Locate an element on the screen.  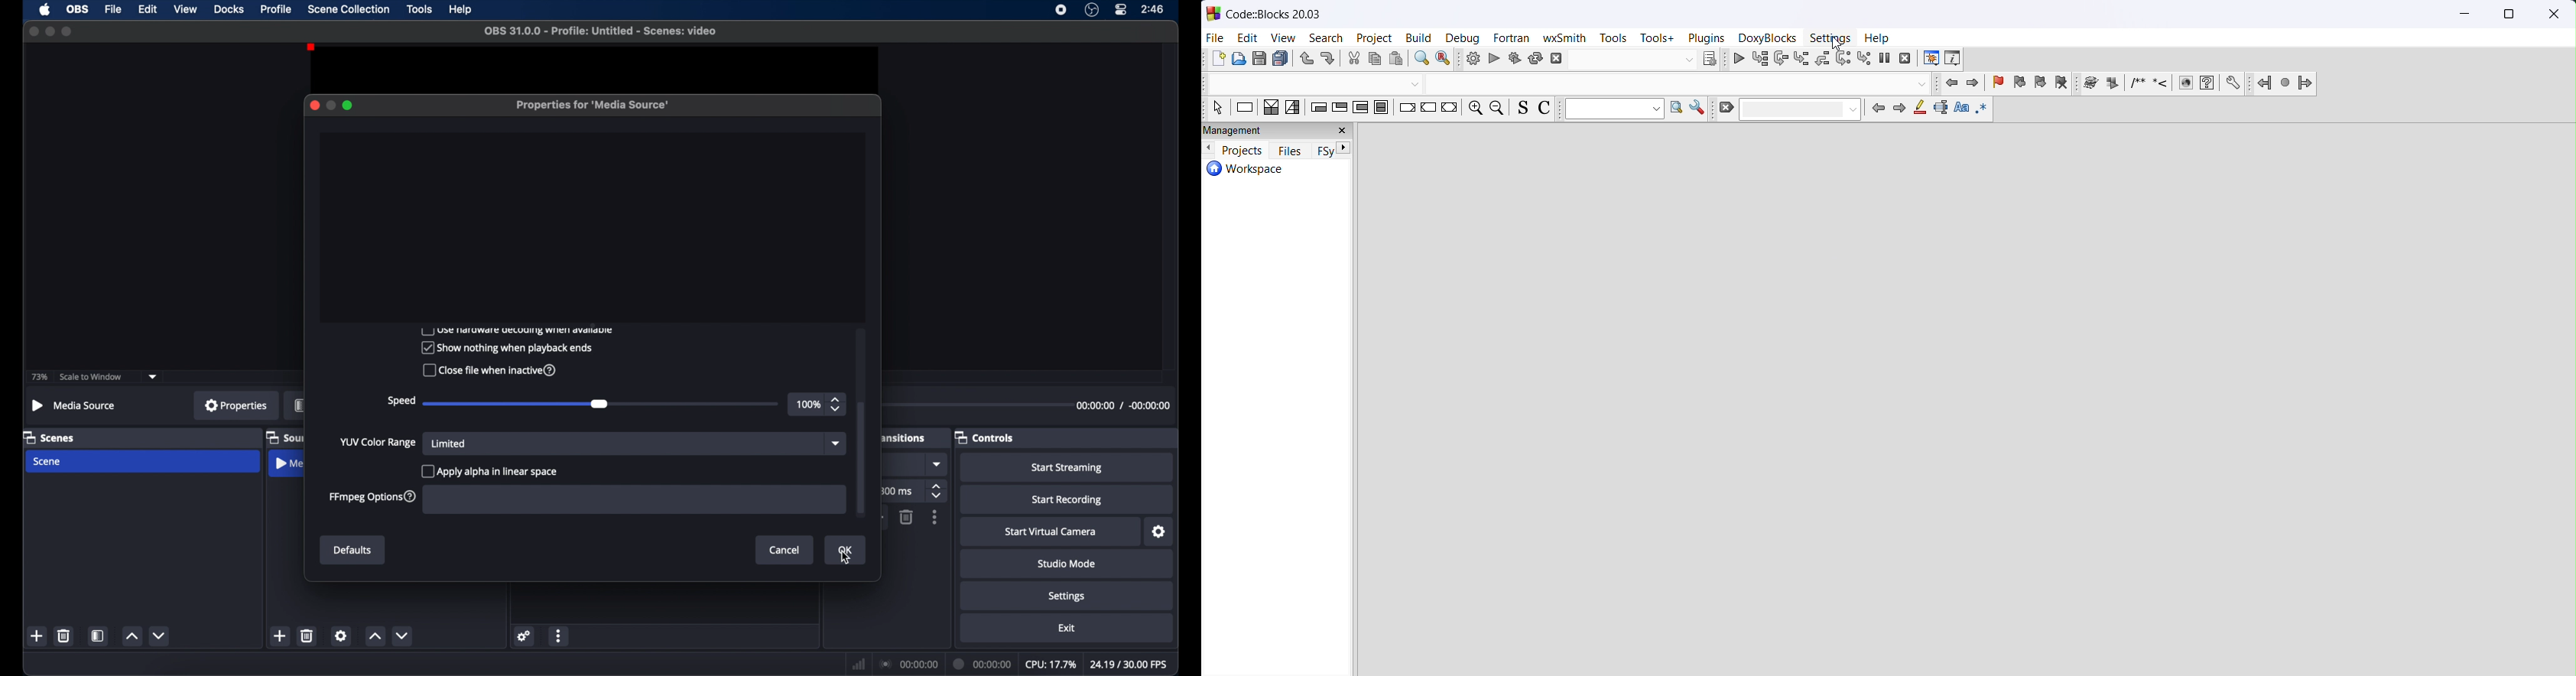
screen recorder icon is located at coordinates (1061, 9).